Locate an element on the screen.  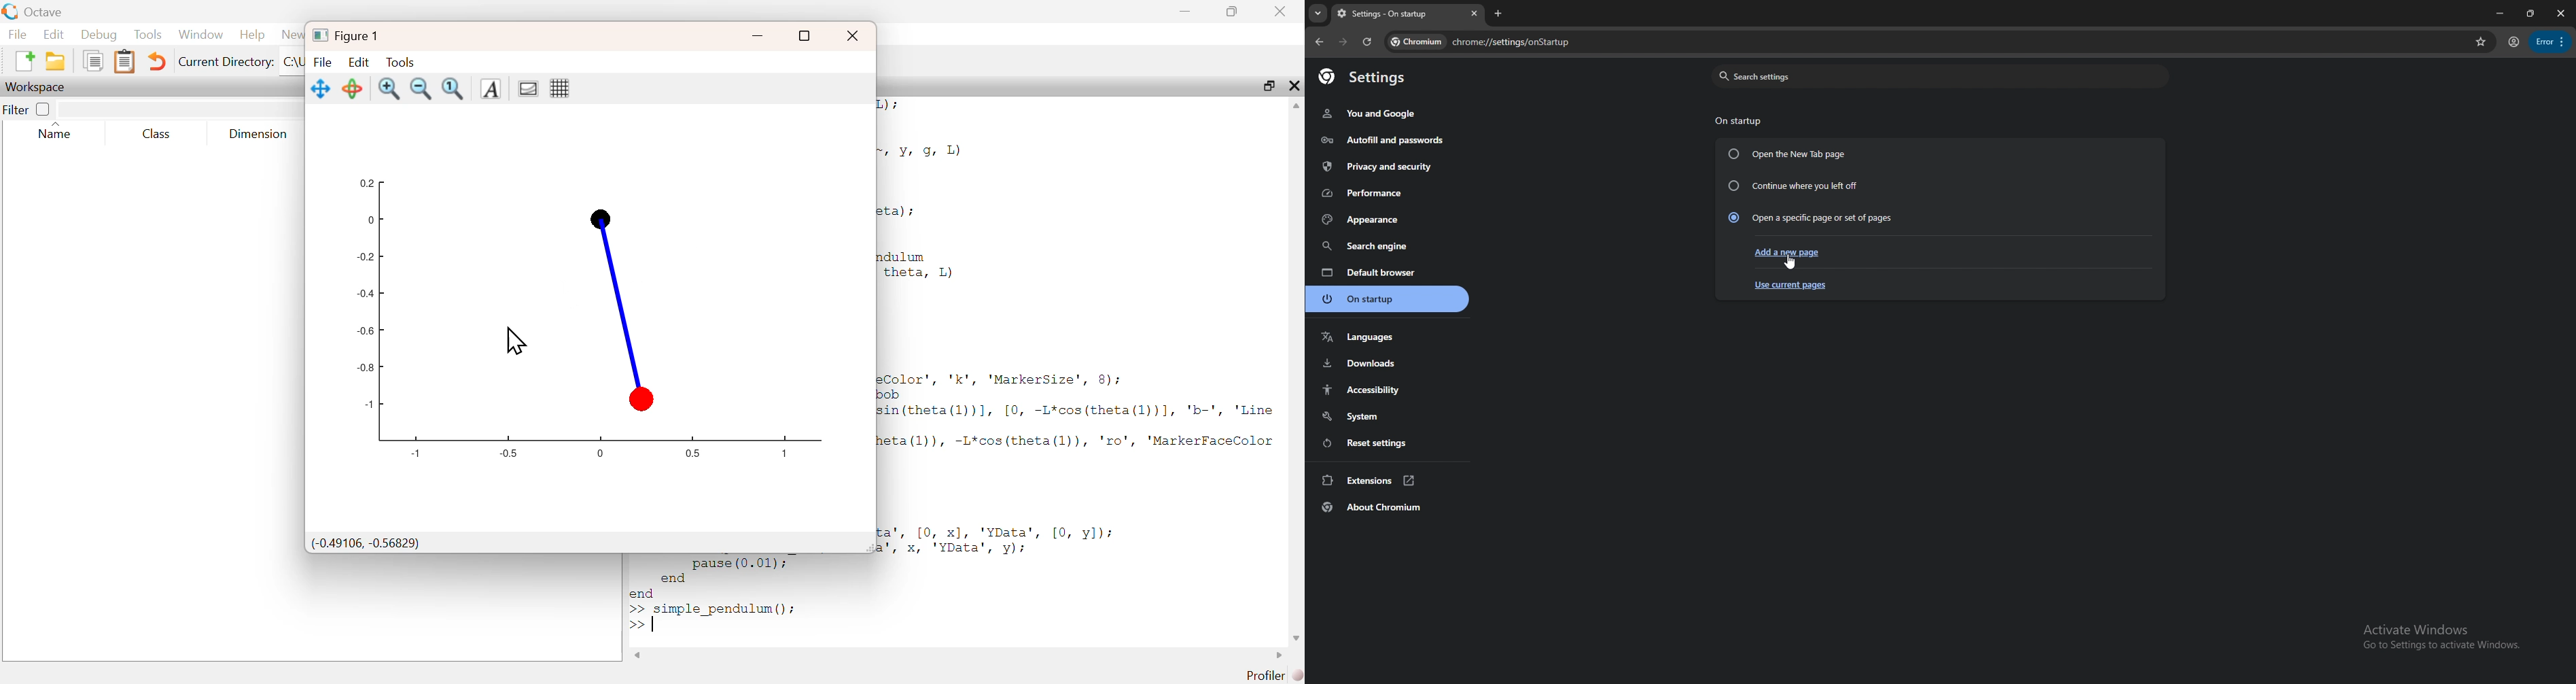
Tools is located at coordinates (399, 62).